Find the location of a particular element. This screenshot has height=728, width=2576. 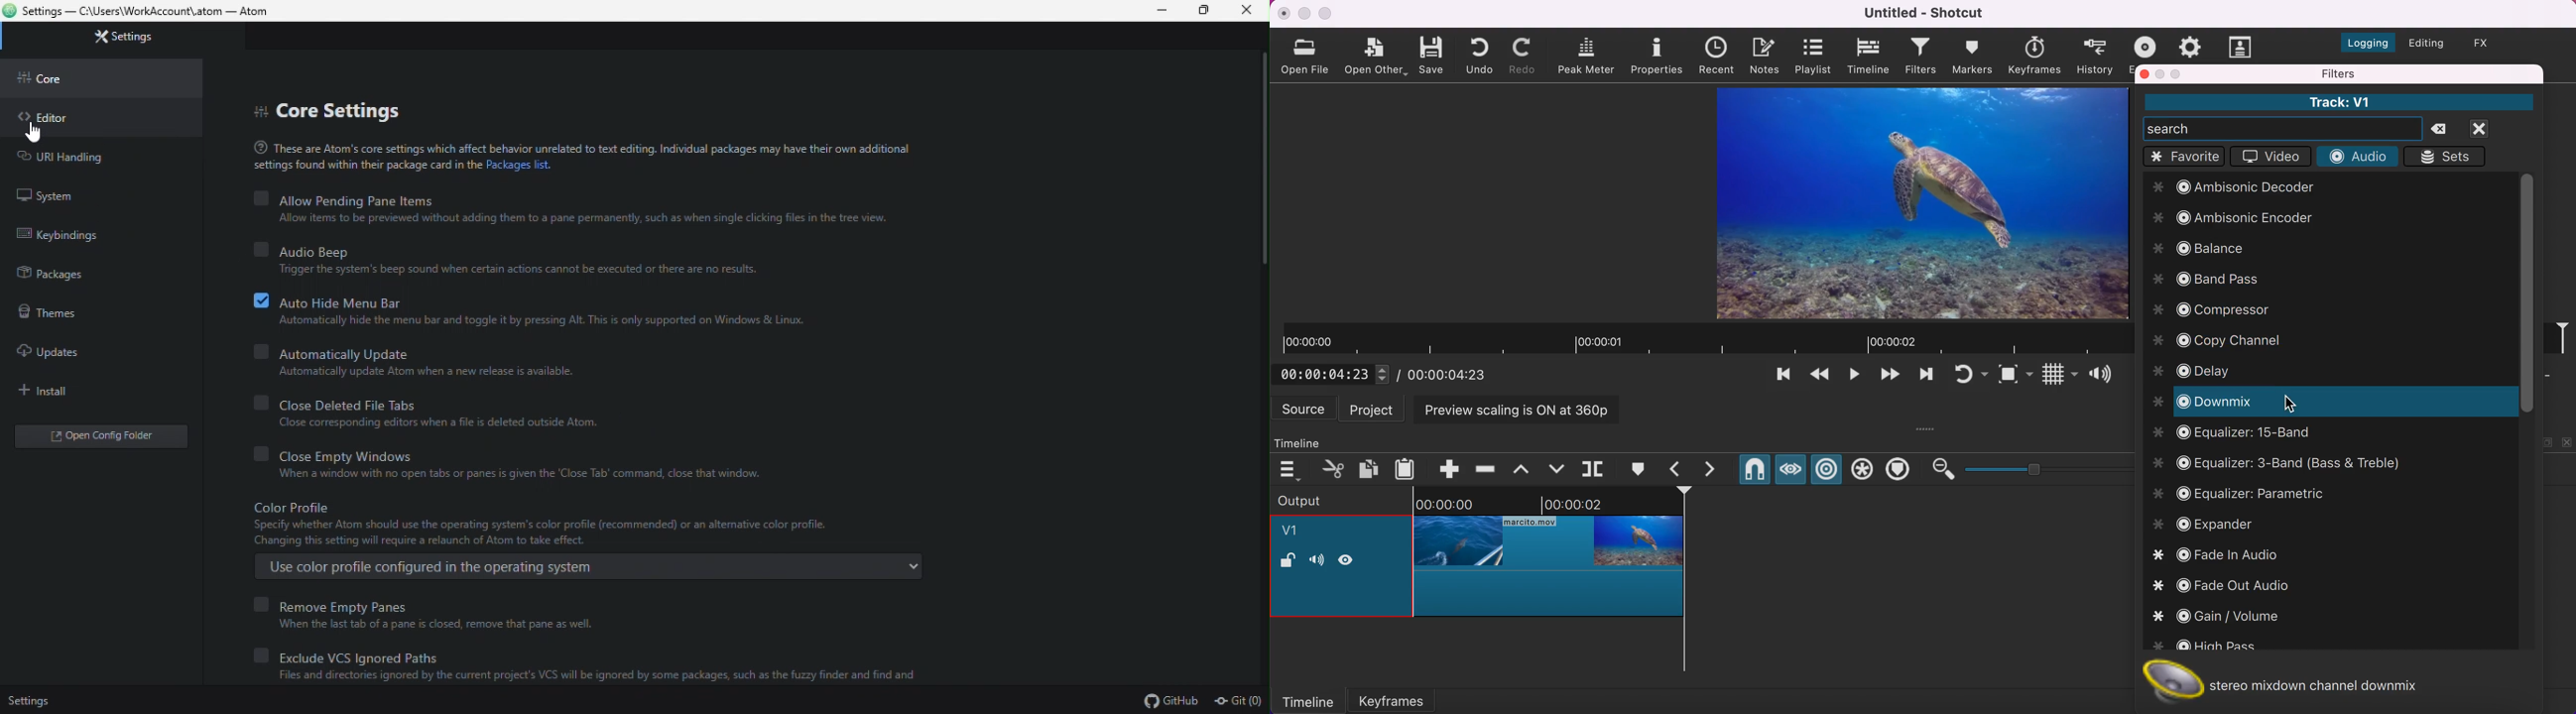

cursor is located at coordinates (34, 130).